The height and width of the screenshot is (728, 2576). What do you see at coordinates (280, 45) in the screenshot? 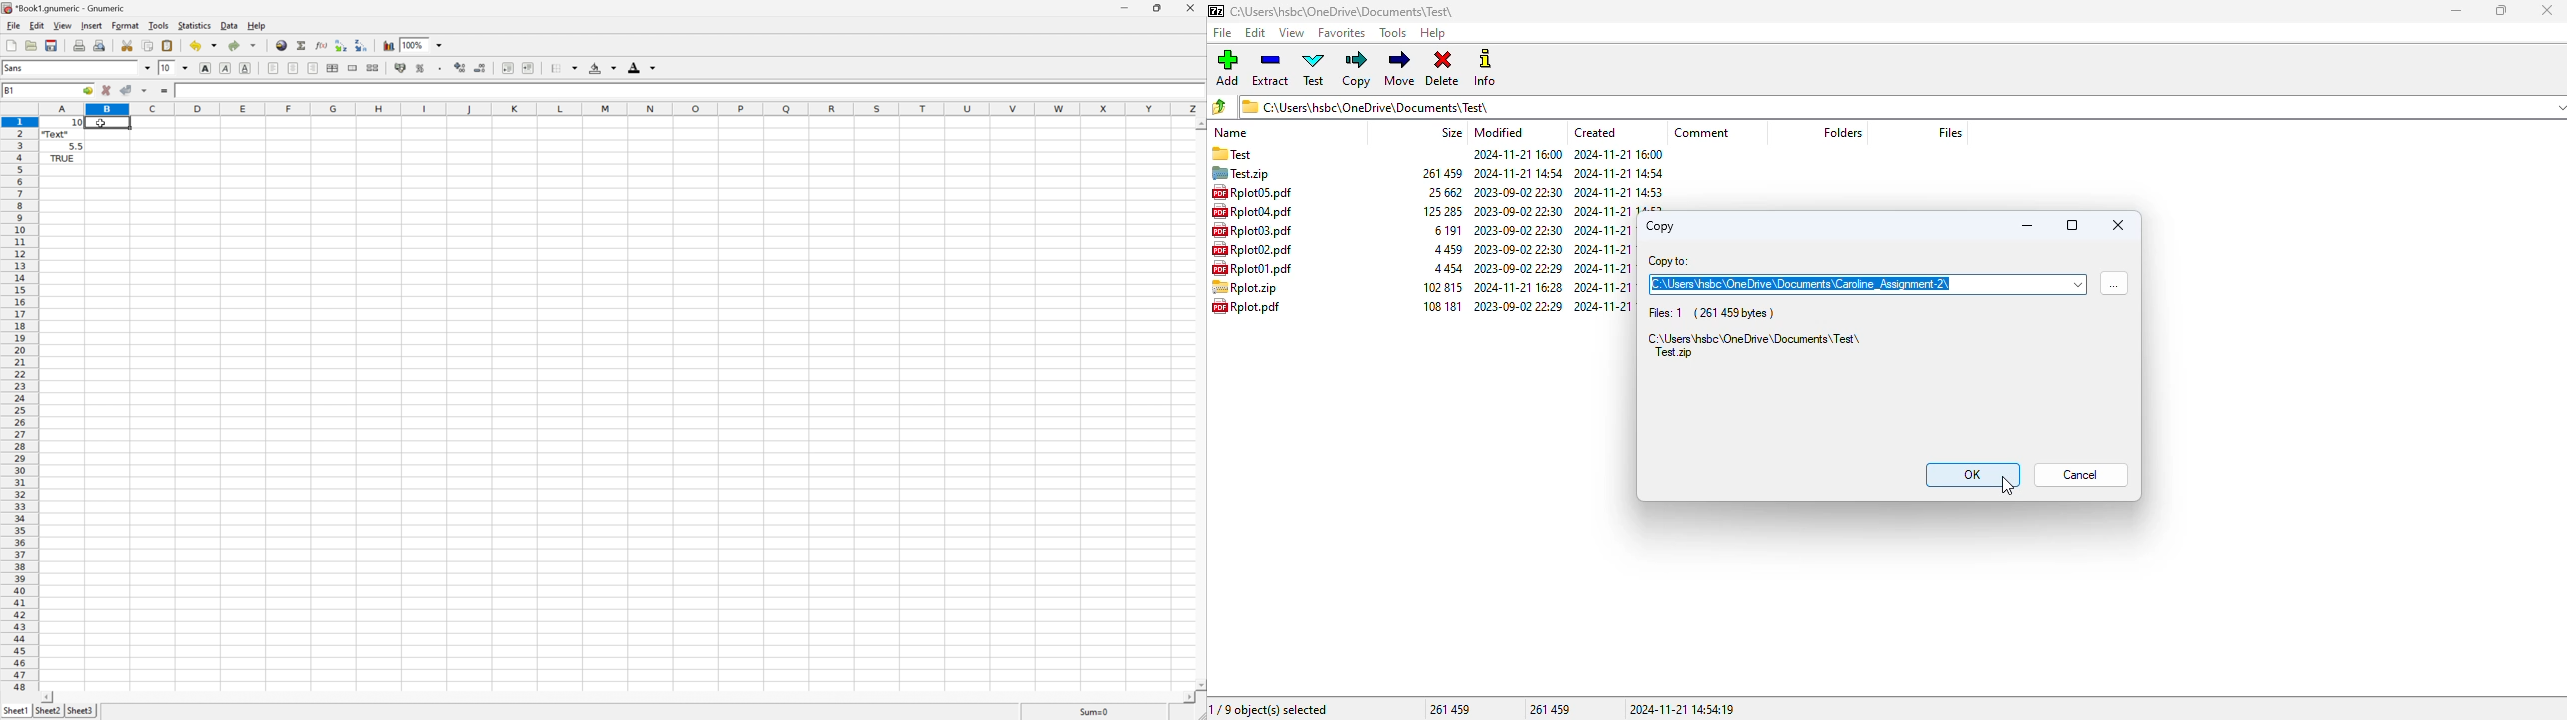
I see `Insert a hyperlink` at bounding box center [280, 45].